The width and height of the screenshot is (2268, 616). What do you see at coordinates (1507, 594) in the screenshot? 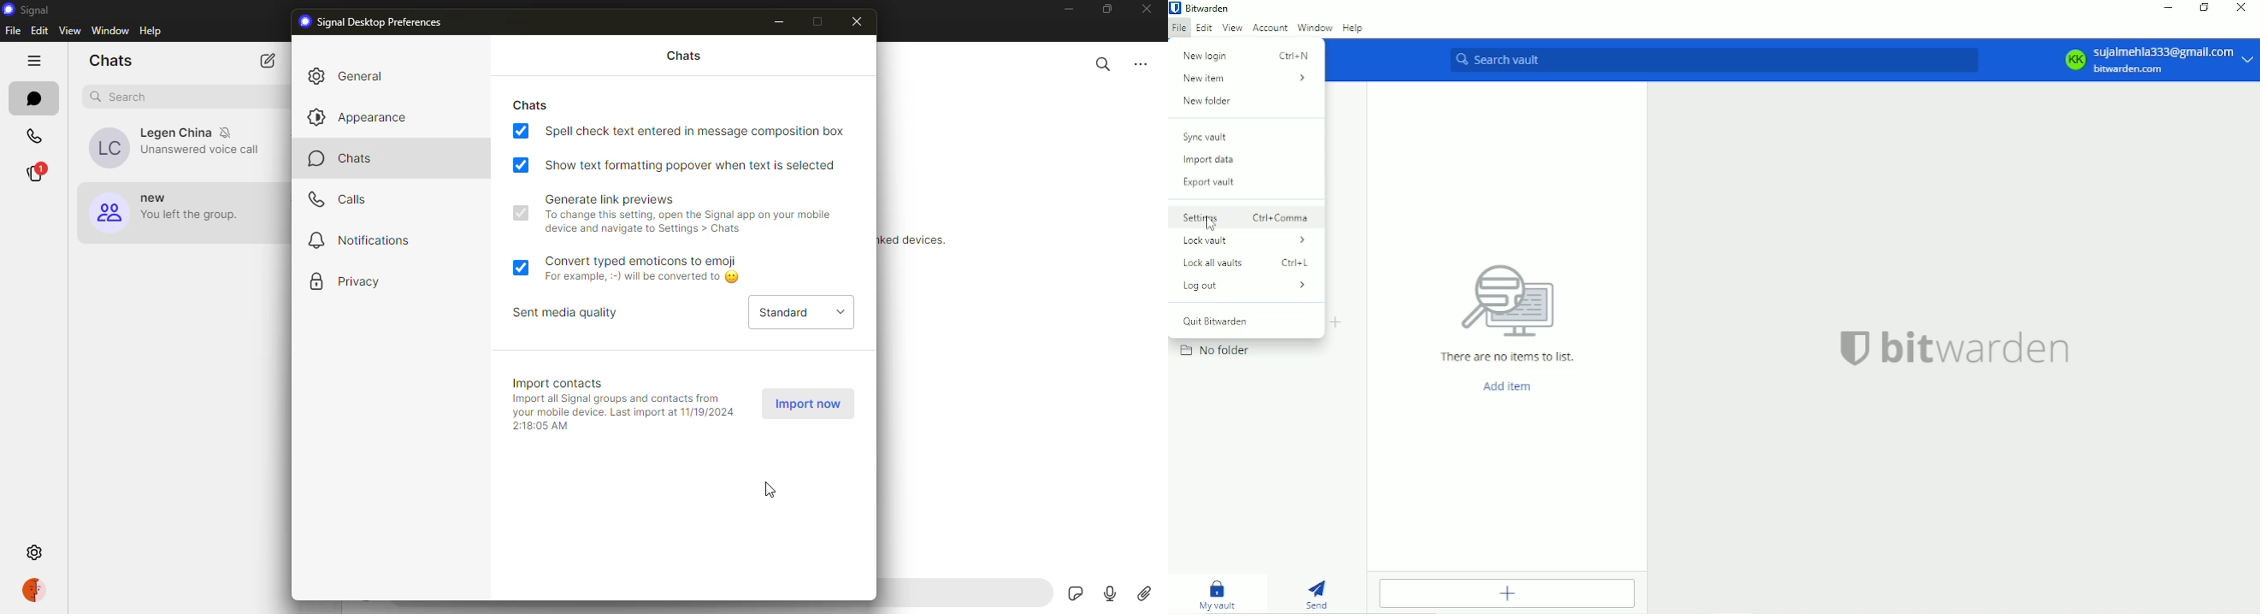
I see `Add item` at bounding box center [1507, 594].